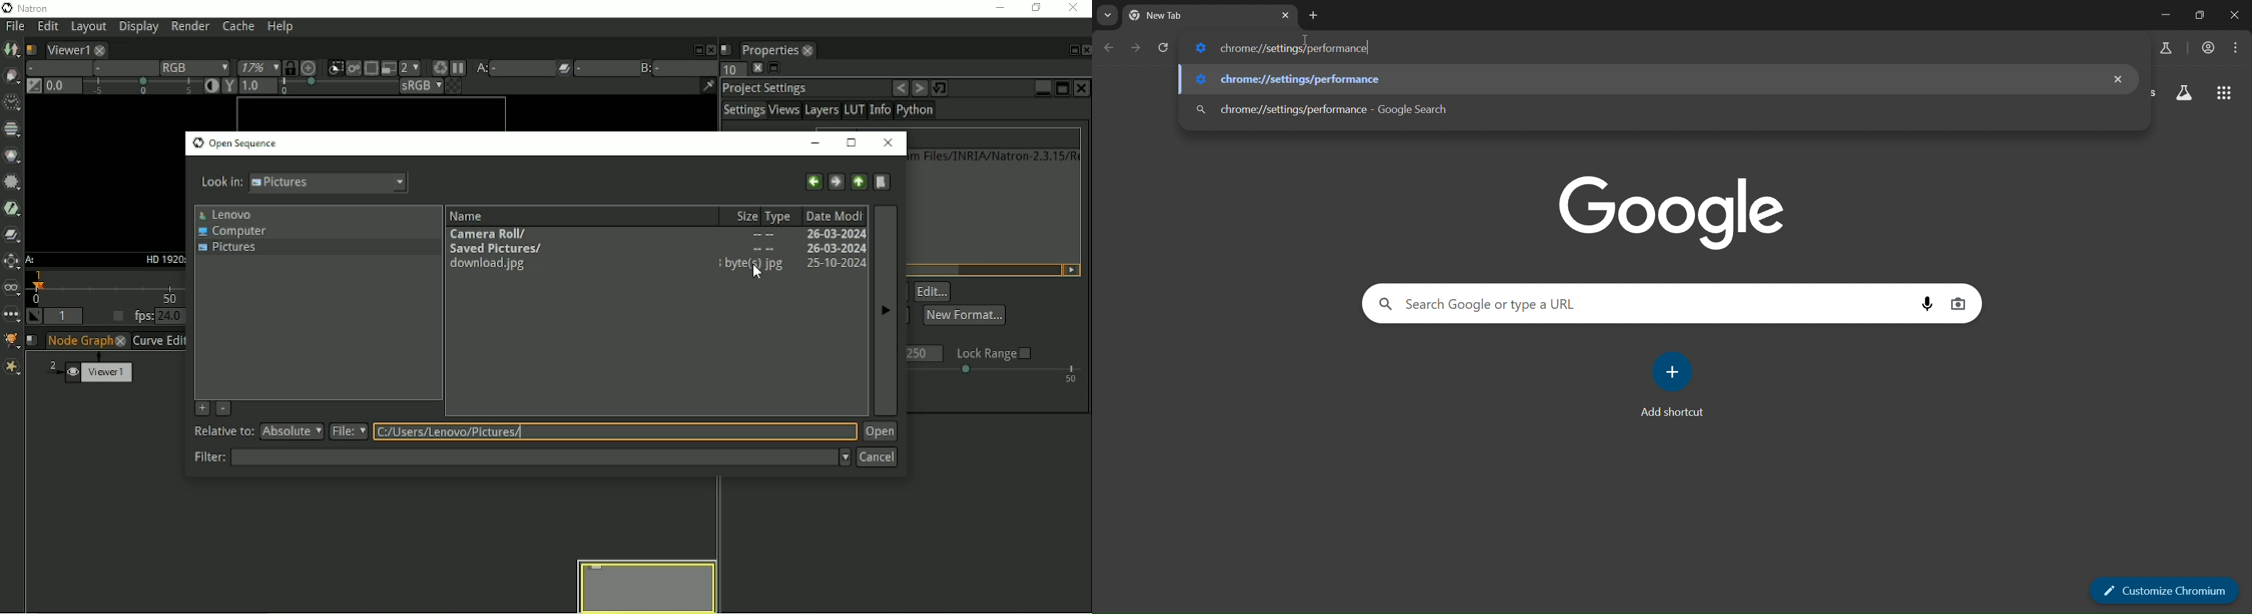 This screenshot has height=616, width=2268. I want to click on New format, so click(964, 314).